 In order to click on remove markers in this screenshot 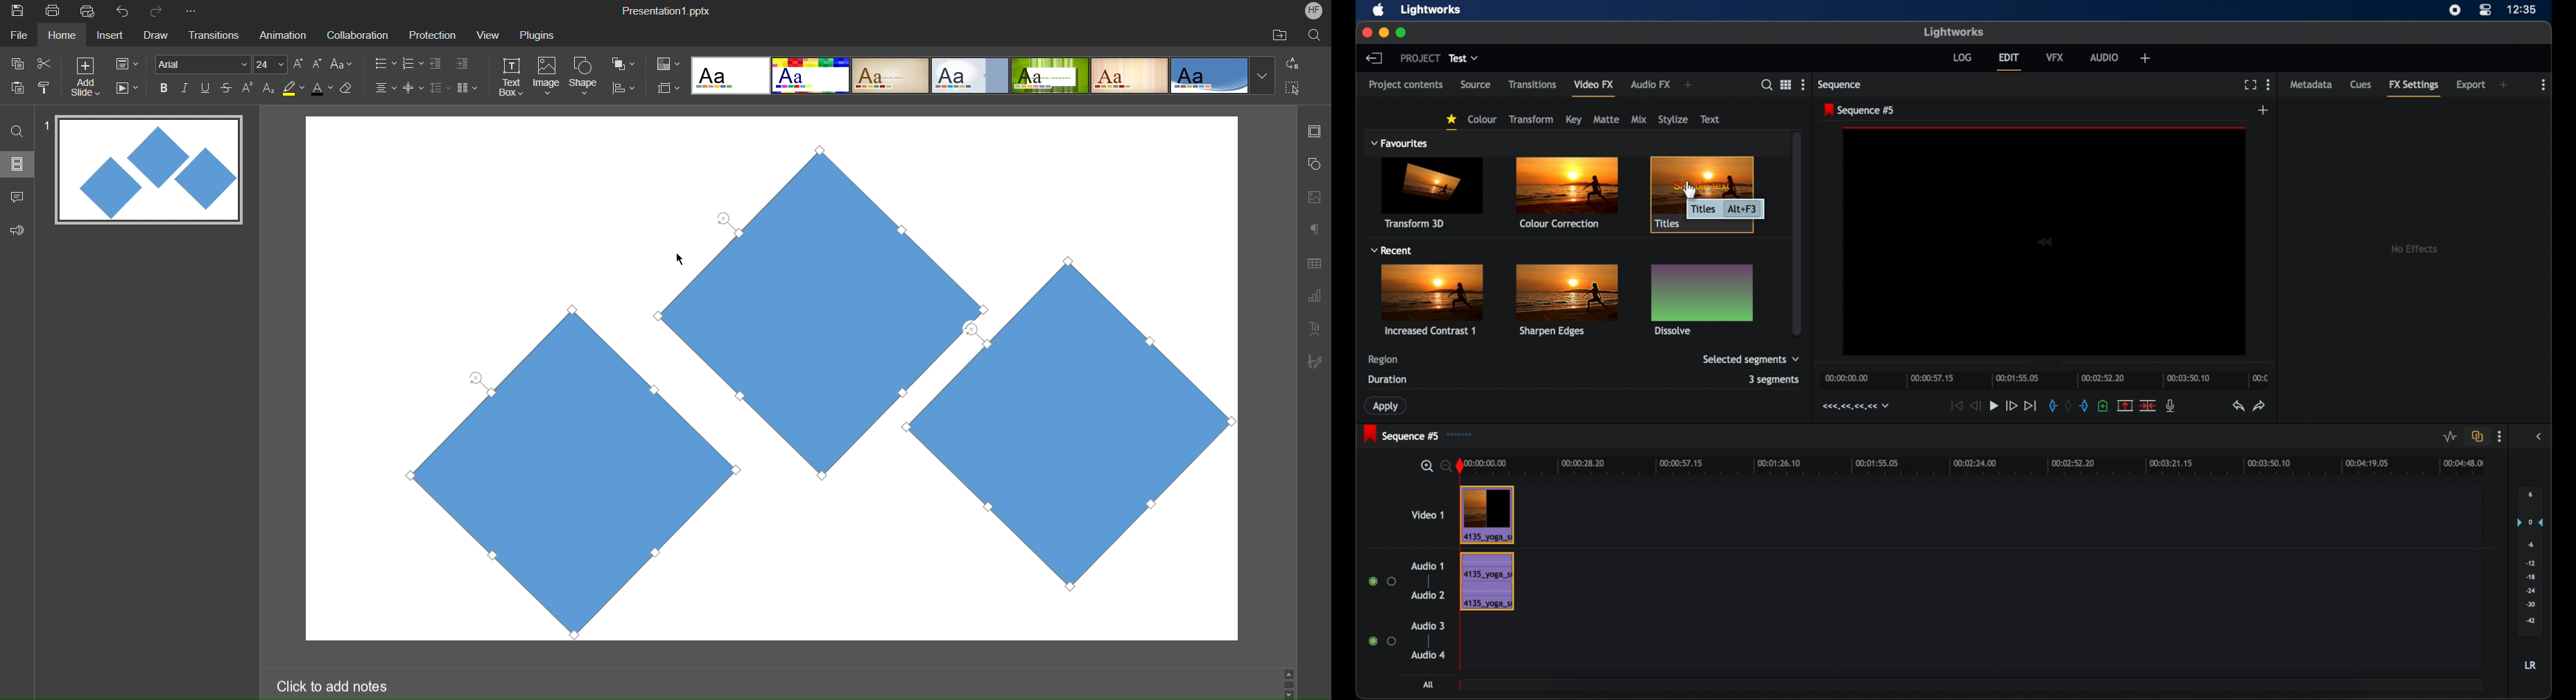, I will do `click(2067, 406)`.